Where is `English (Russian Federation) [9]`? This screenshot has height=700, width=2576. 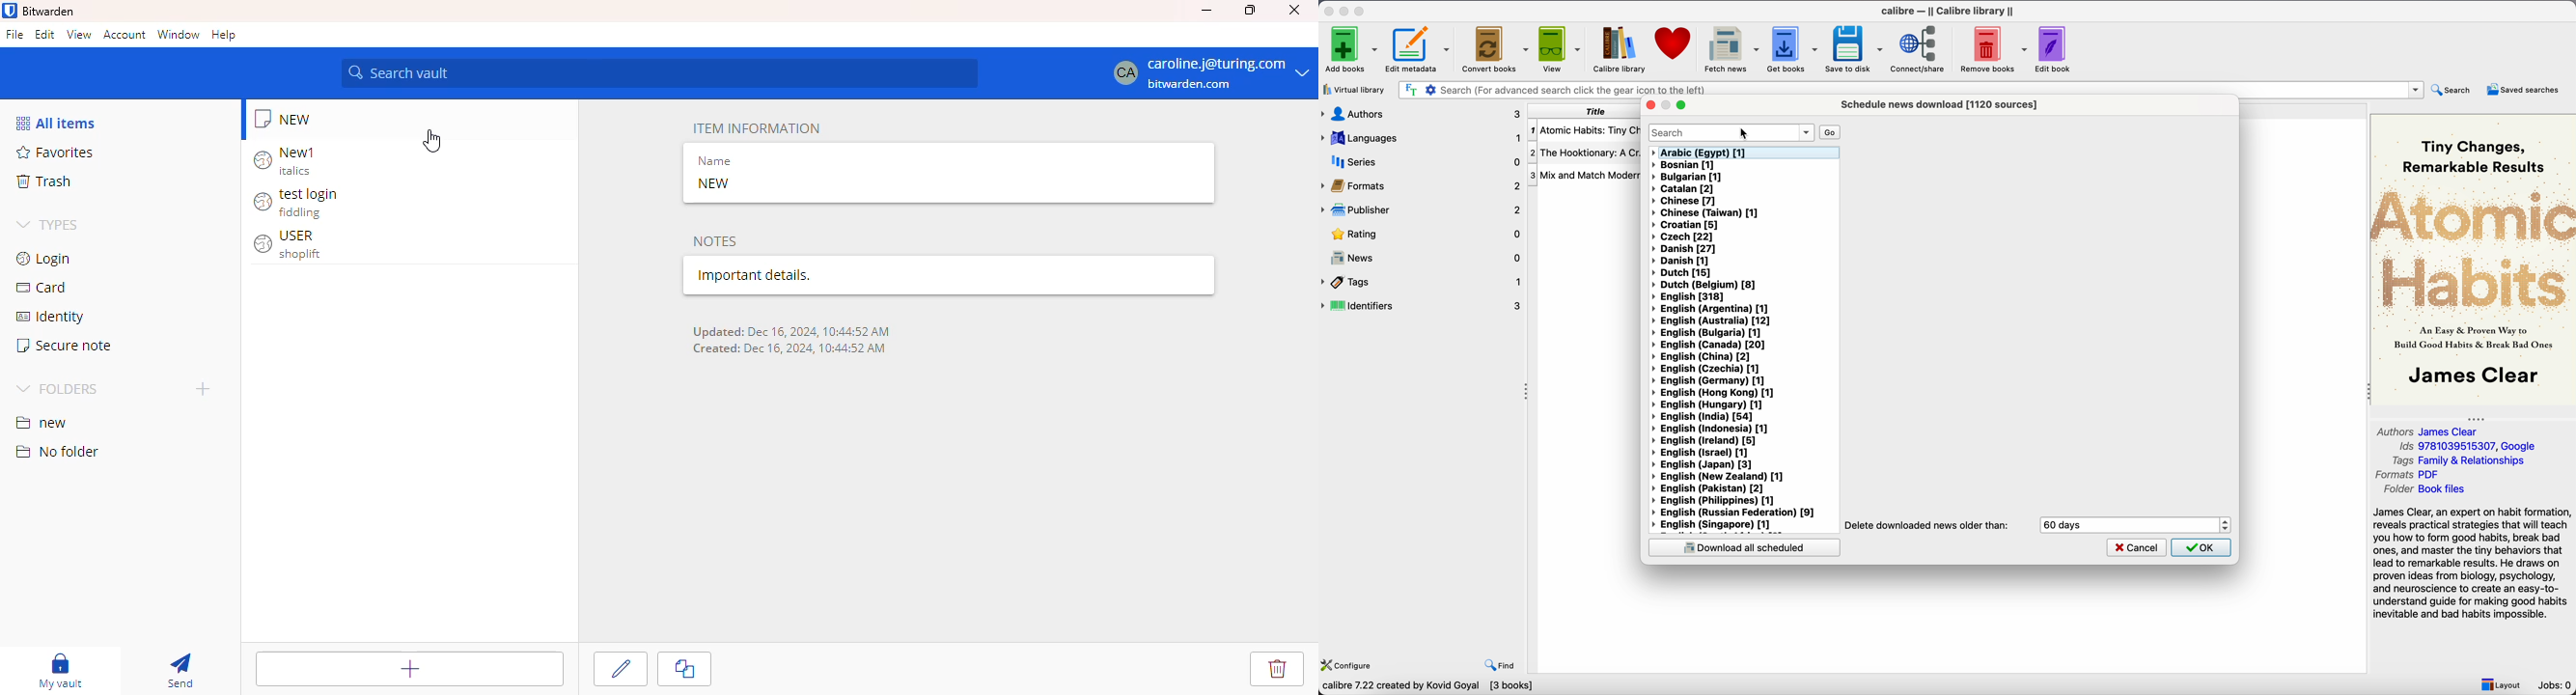
English (Russian Federation) [9] is located at coordinates (1735, 512).